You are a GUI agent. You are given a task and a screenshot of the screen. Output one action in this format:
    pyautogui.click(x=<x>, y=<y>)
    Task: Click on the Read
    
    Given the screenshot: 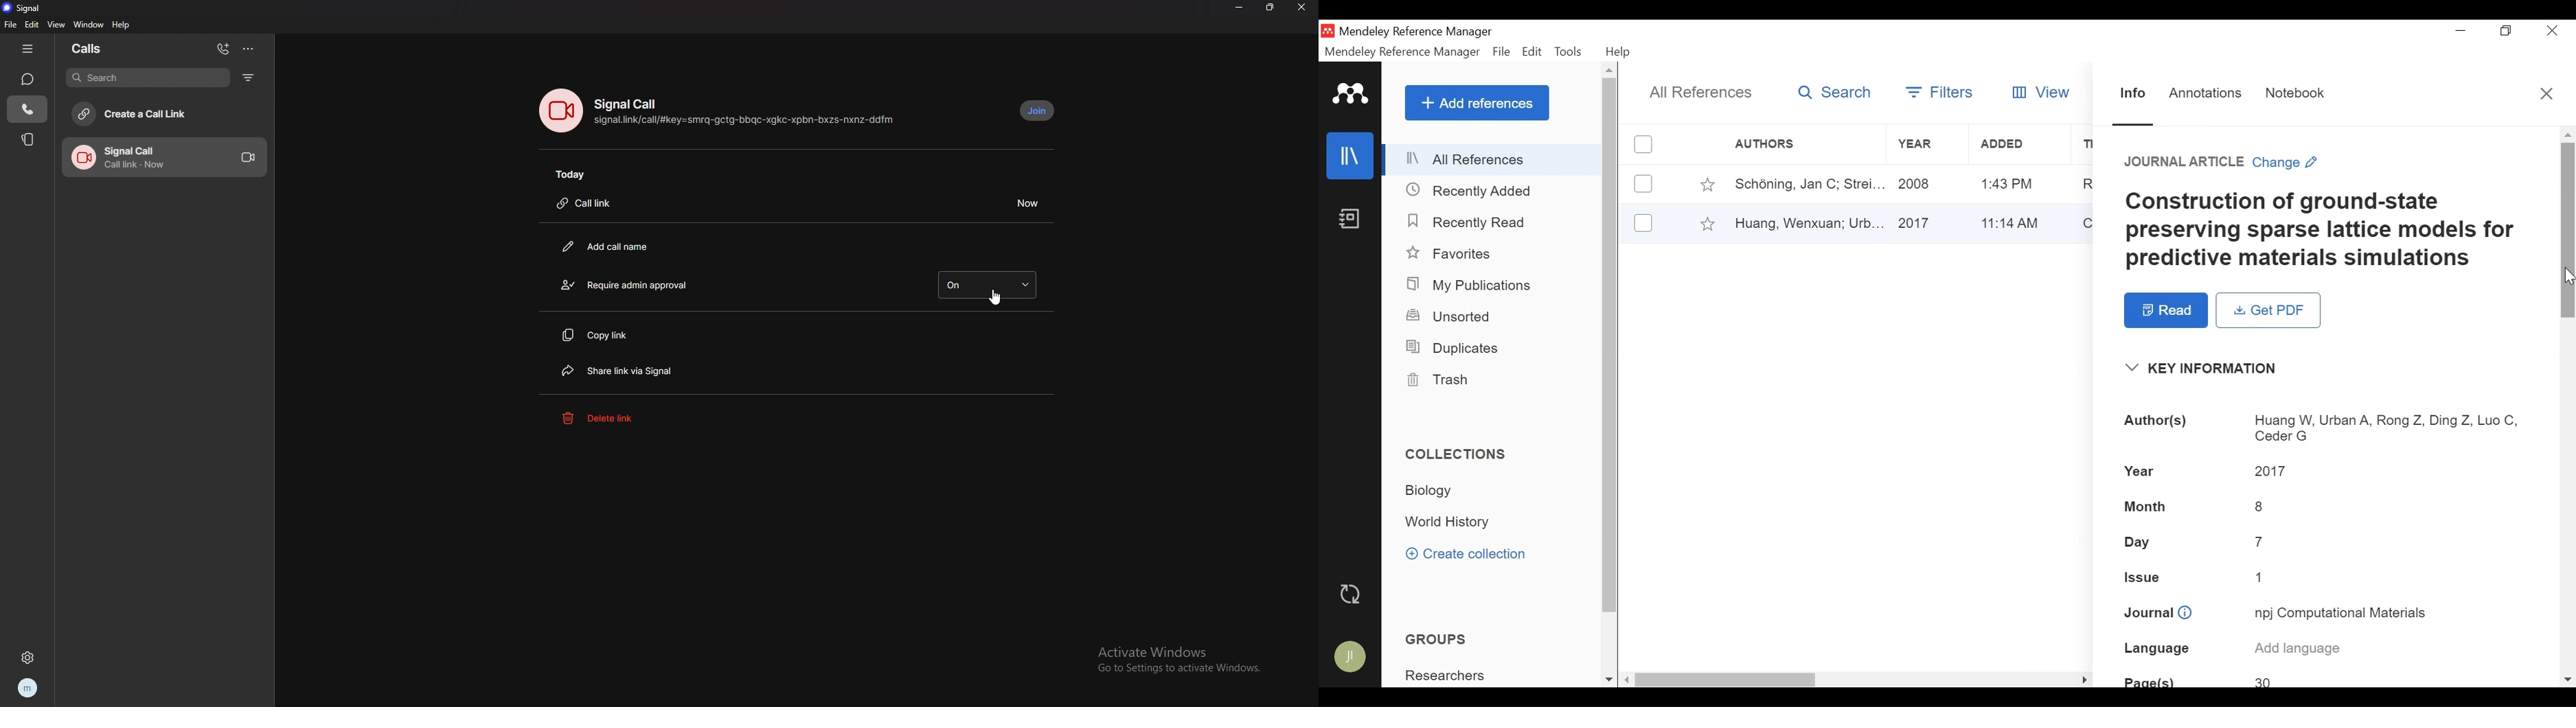 What is the action you would take?
    pyautogui.click(x=2166, y=310)
    